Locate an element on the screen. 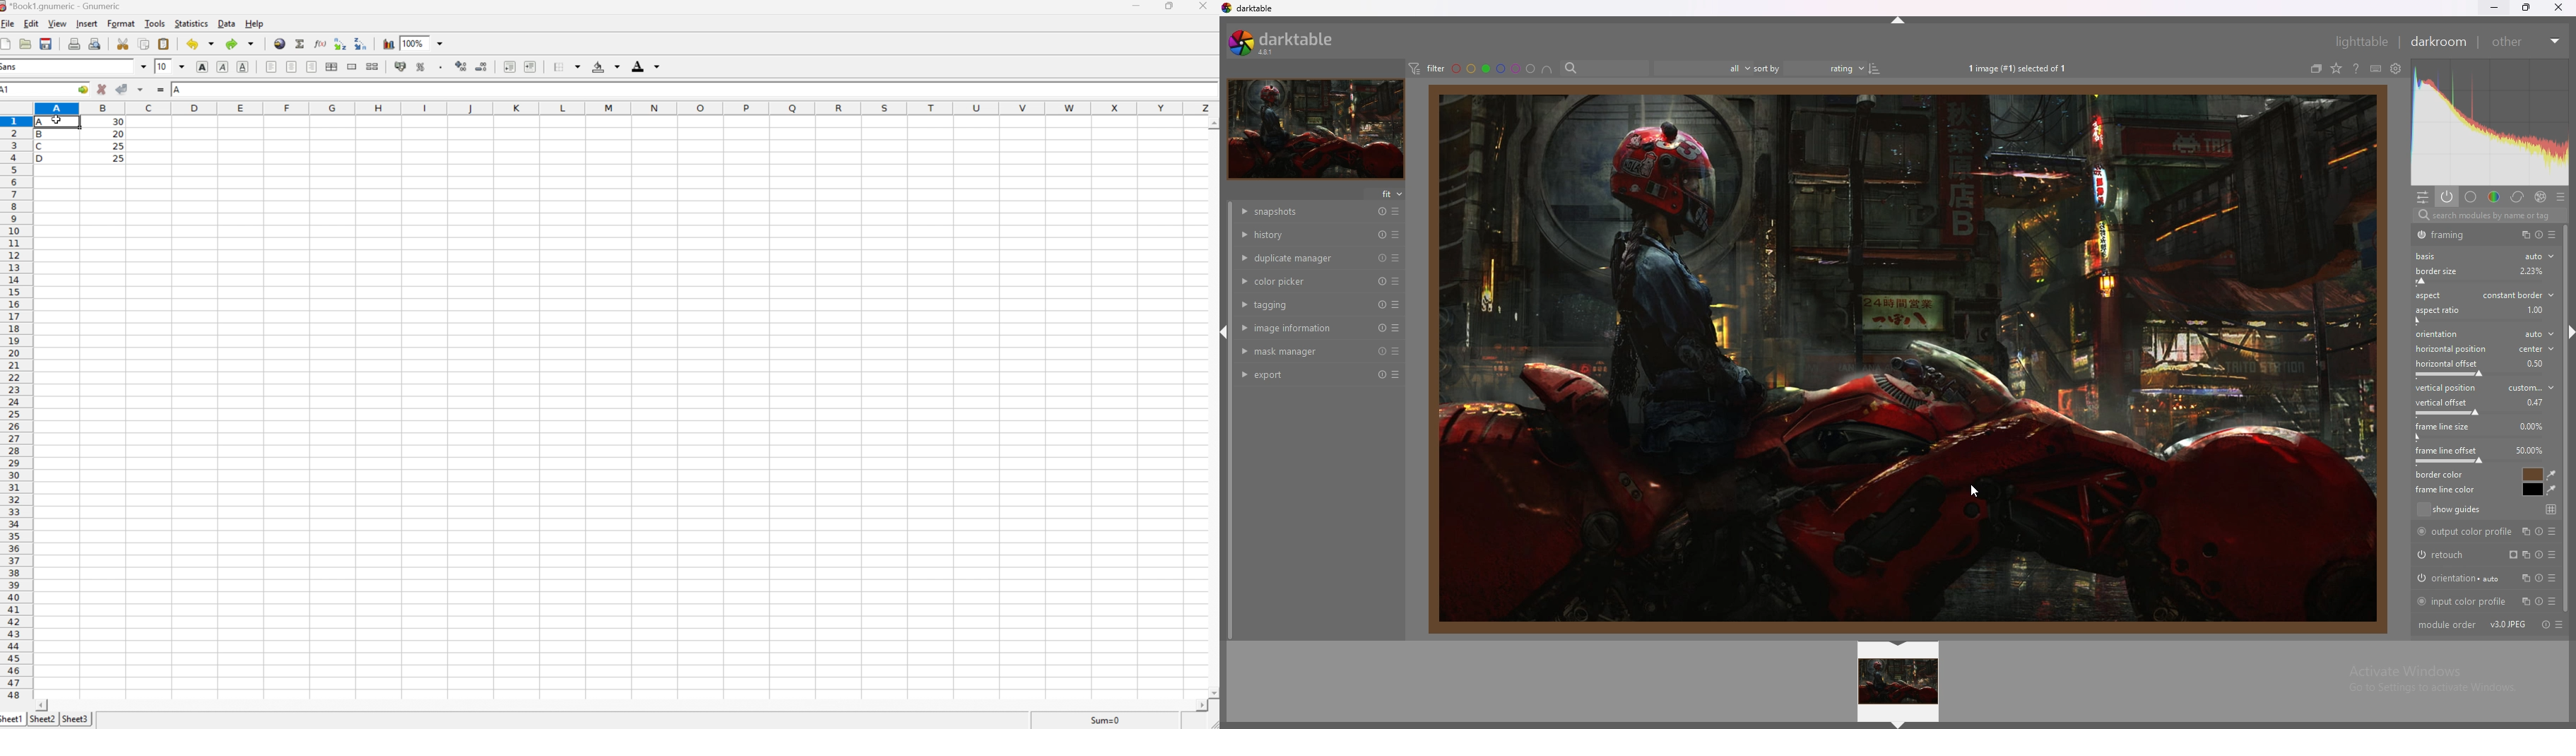  Scroll Left is located at coordinates (44, 705).